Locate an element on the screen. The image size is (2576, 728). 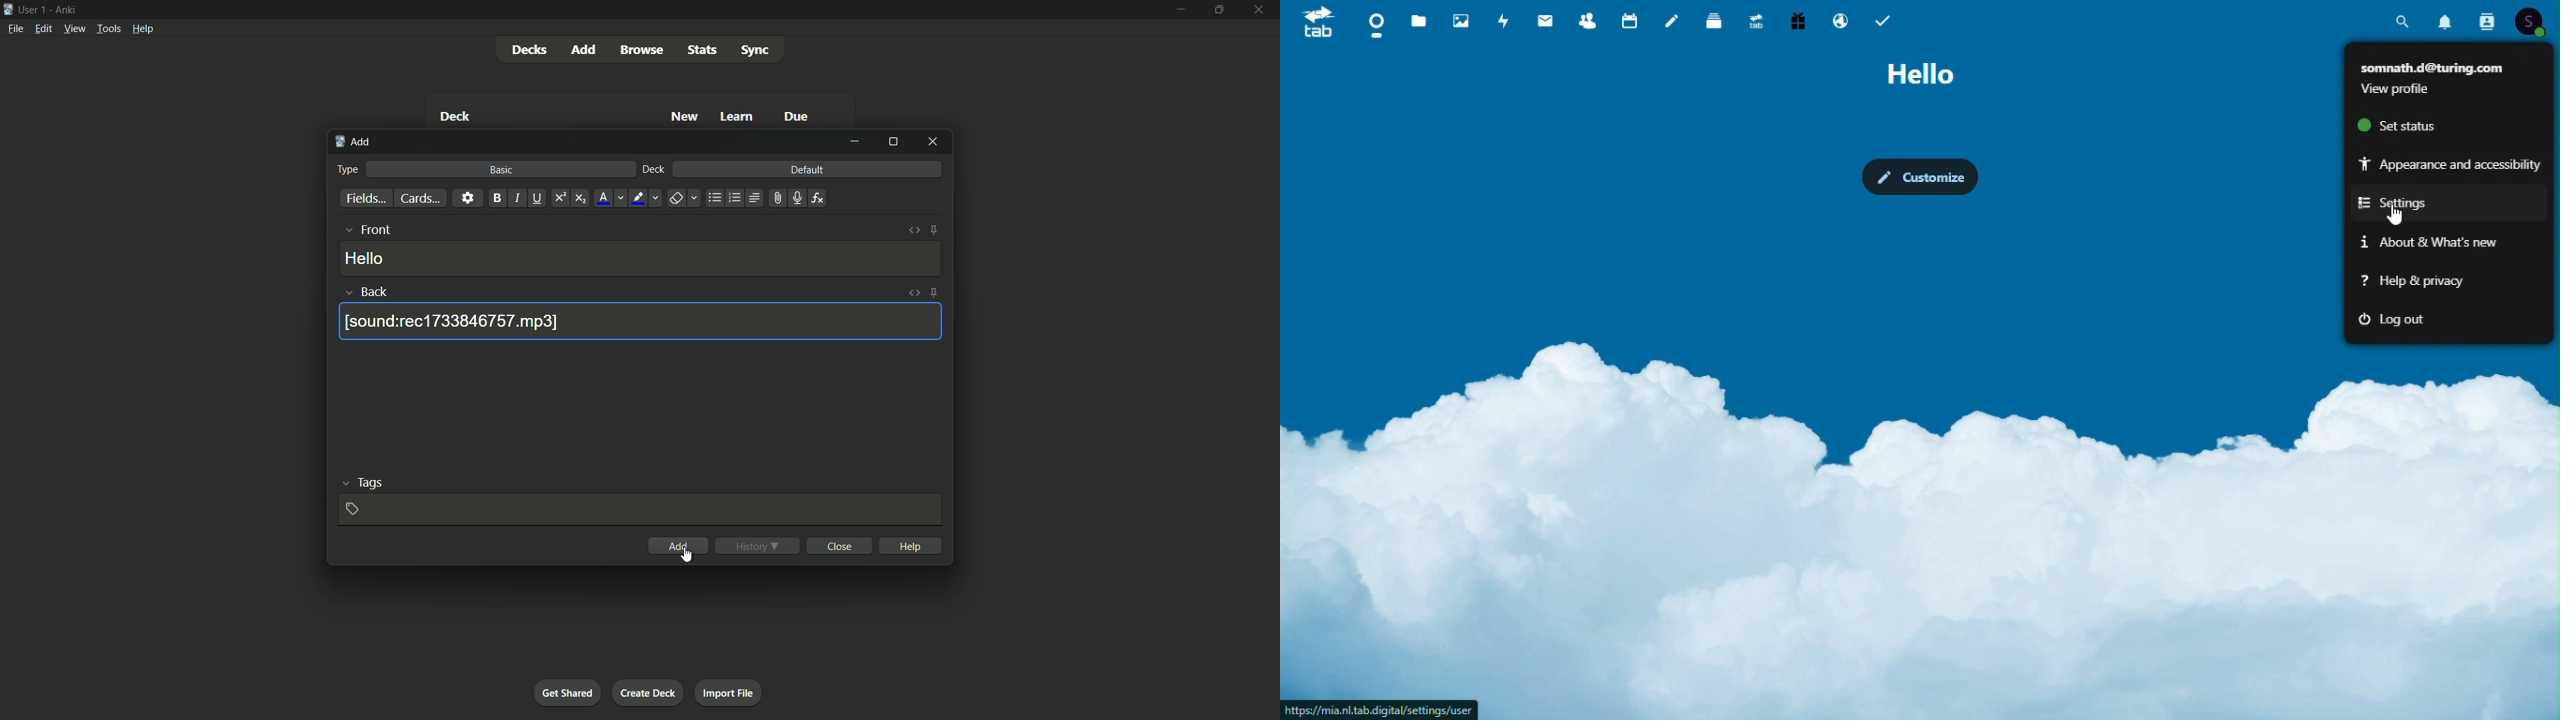
maximize is located at coordinates (1221, 10).